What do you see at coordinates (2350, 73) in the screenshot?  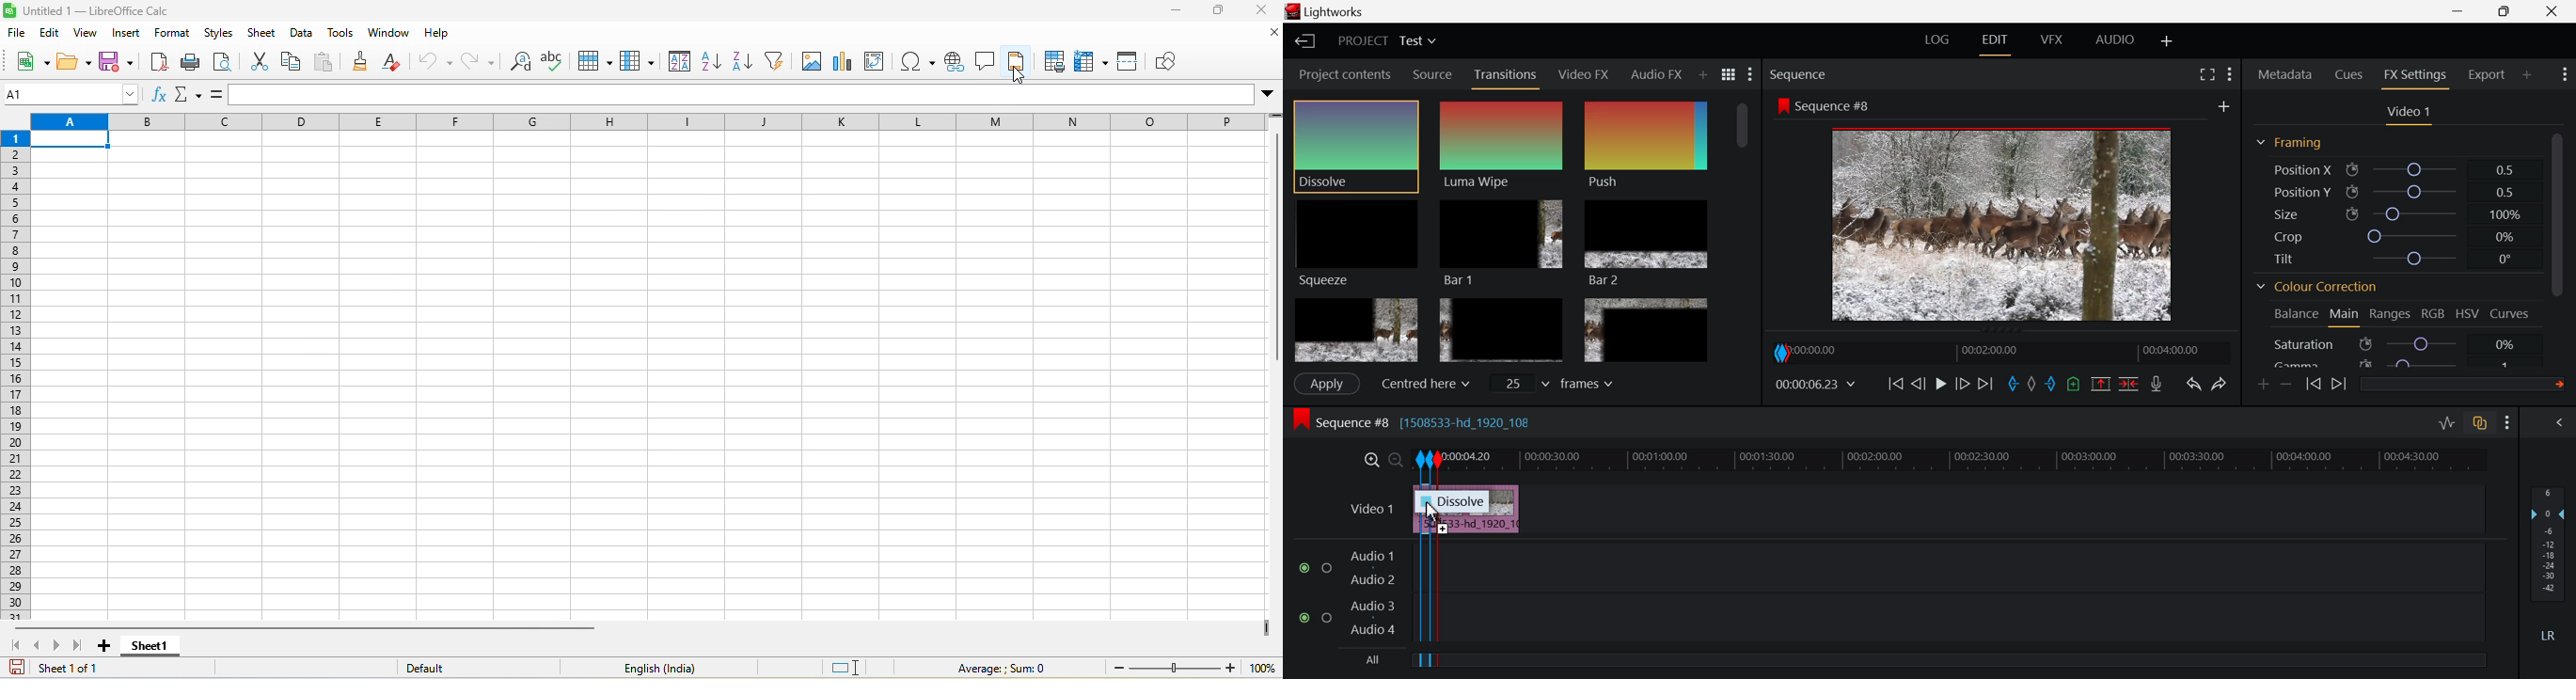 I see `Cues tab` at bounding box center [2350, 73].